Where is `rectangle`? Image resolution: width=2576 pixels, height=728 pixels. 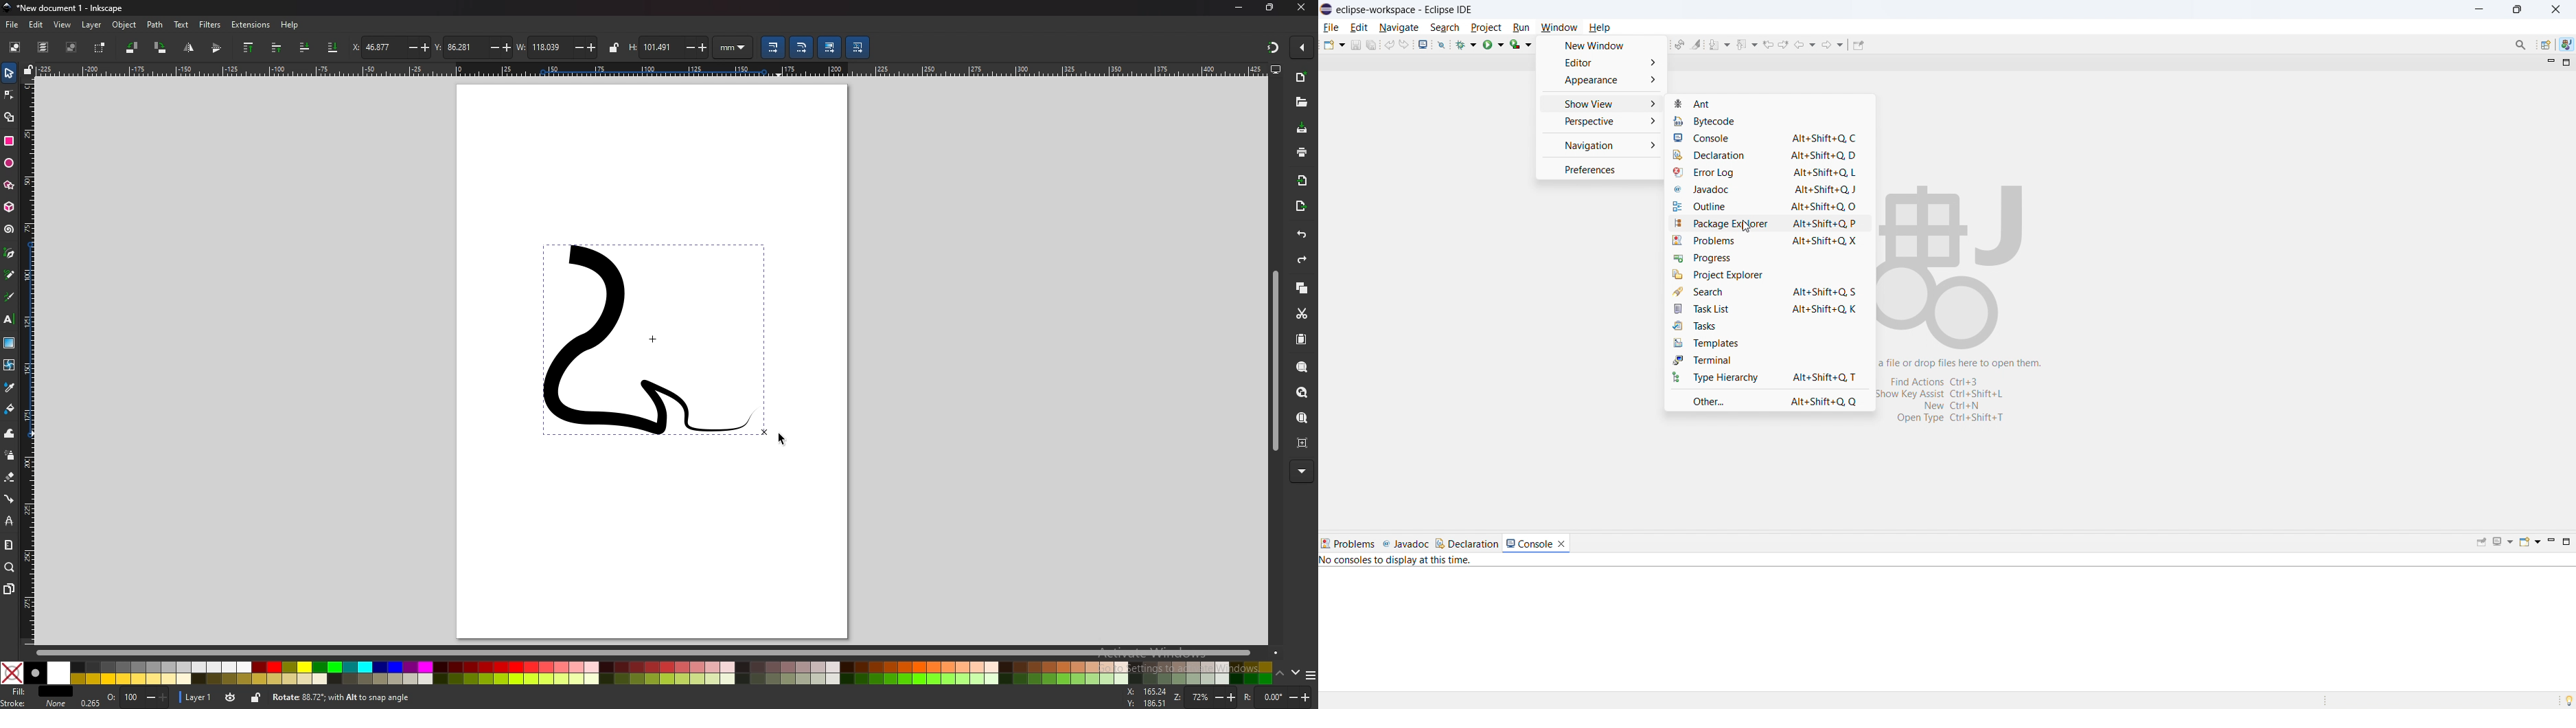
rectangle is located at coordinates (9, 141).